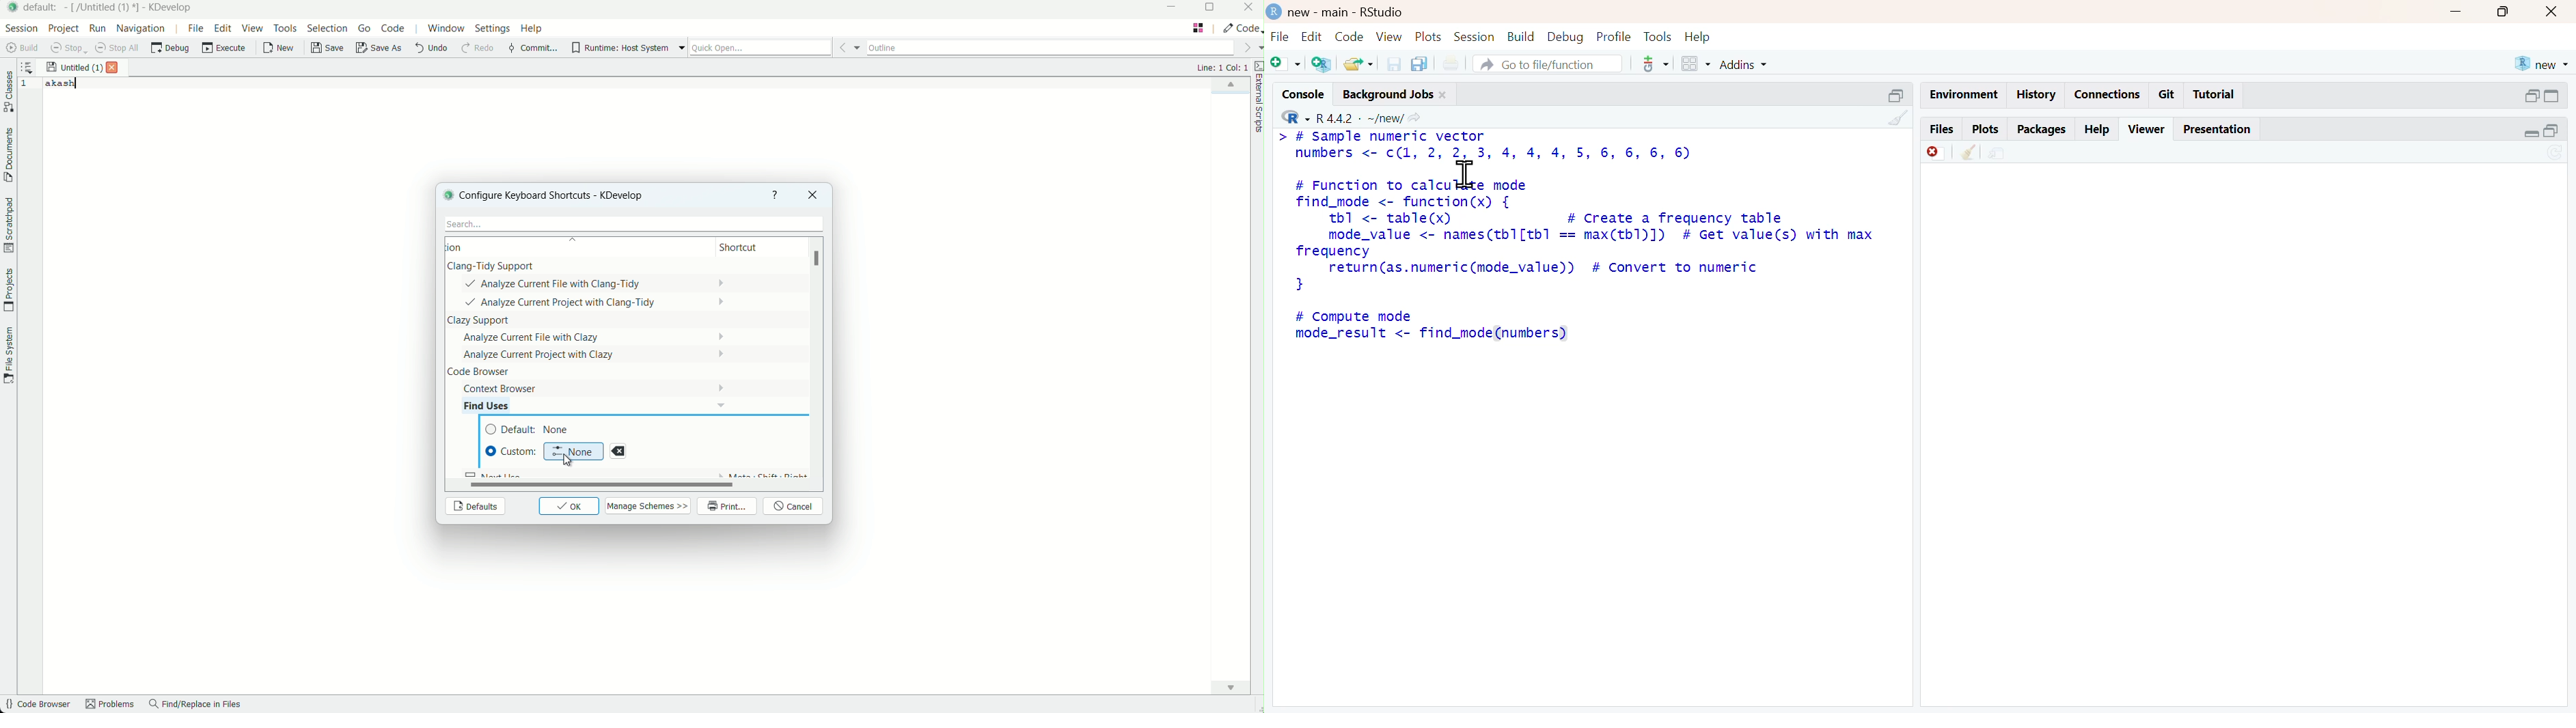  Describe the element at coordinates (1985, 129) in the screenshot. I see `plots` at that location.